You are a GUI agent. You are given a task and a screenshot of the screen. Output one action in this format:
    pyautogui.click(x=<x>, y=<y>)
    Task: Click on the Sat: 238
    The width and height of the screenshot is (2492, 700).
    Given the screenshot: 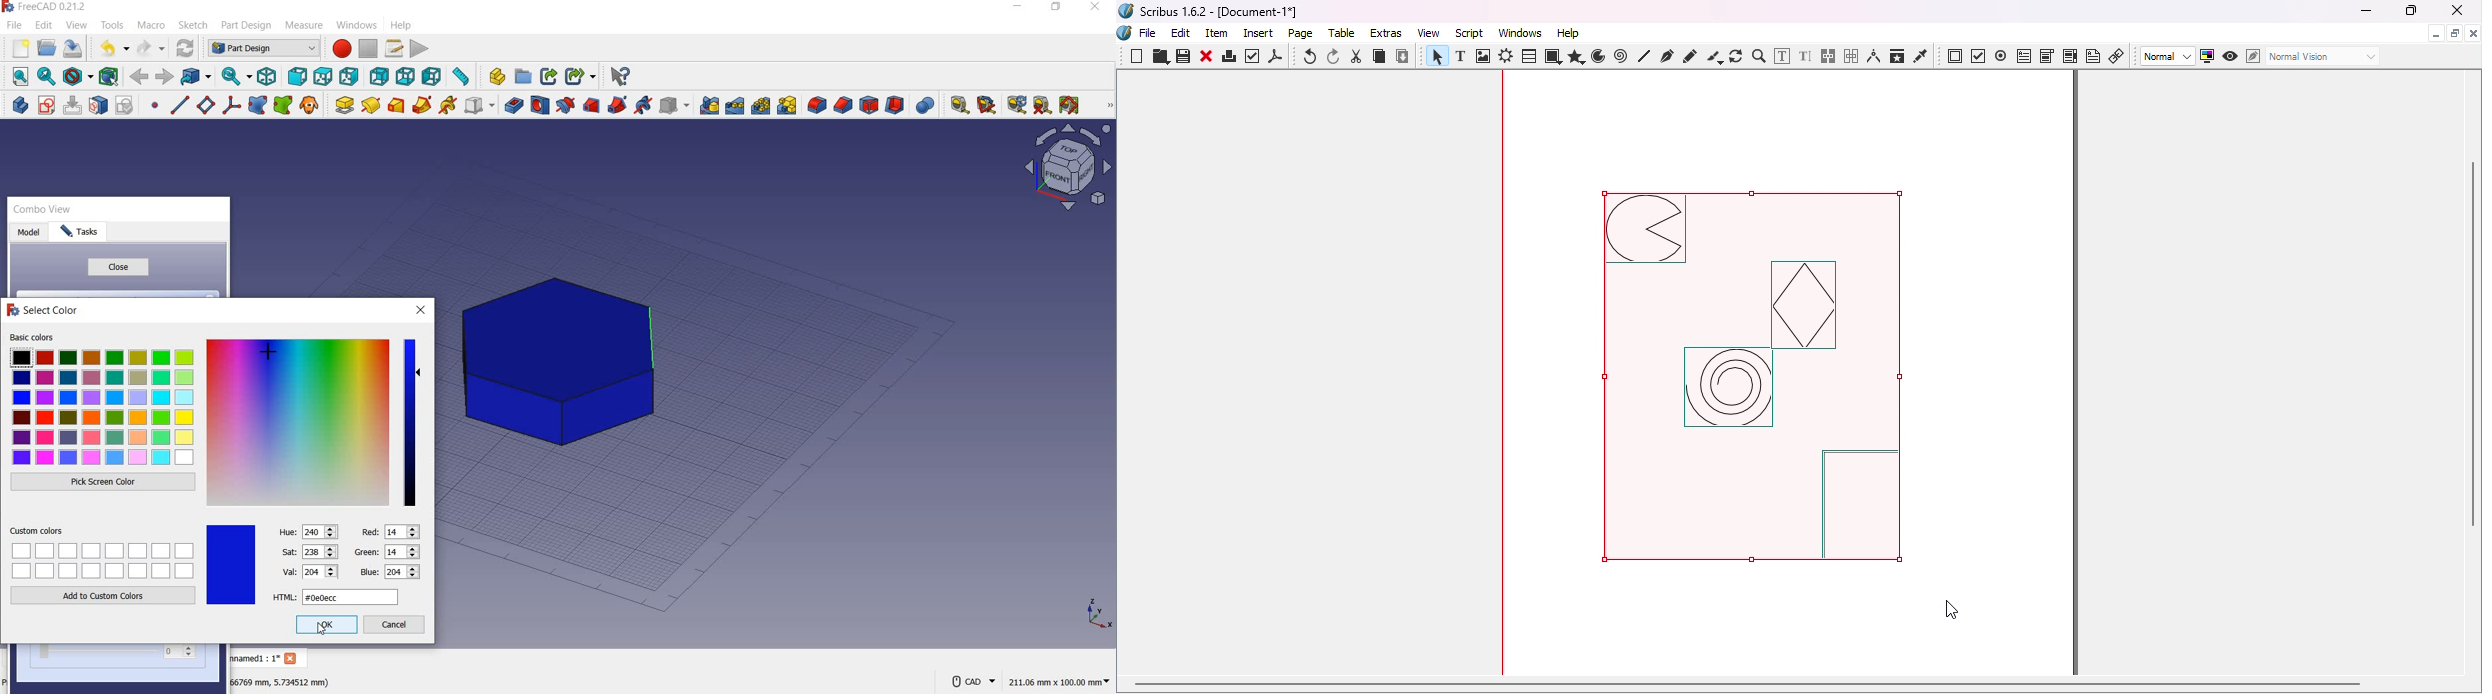 What is the action you would take?
    pyautogui.click(x=308, y=552)
    